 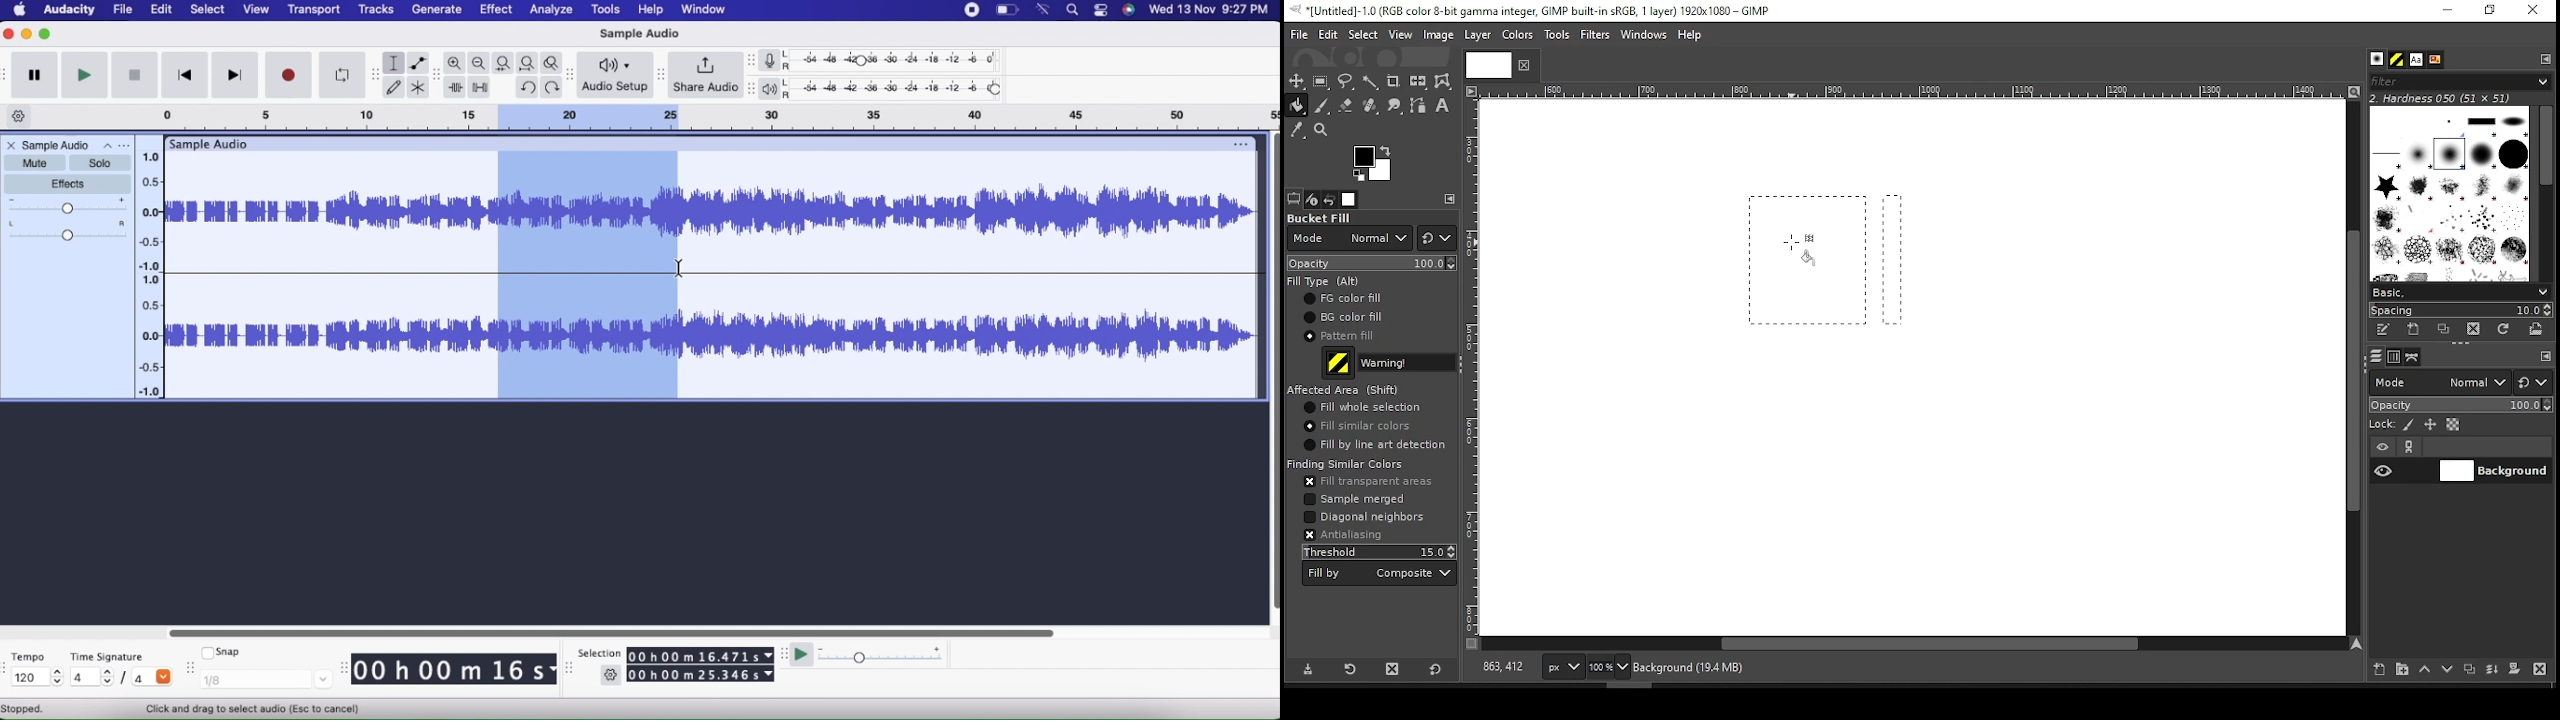 What do you see at coordinates (455, 671) in the screenshot?
I see `00 h 00 m 16 s` at bounding box center [455, 671].